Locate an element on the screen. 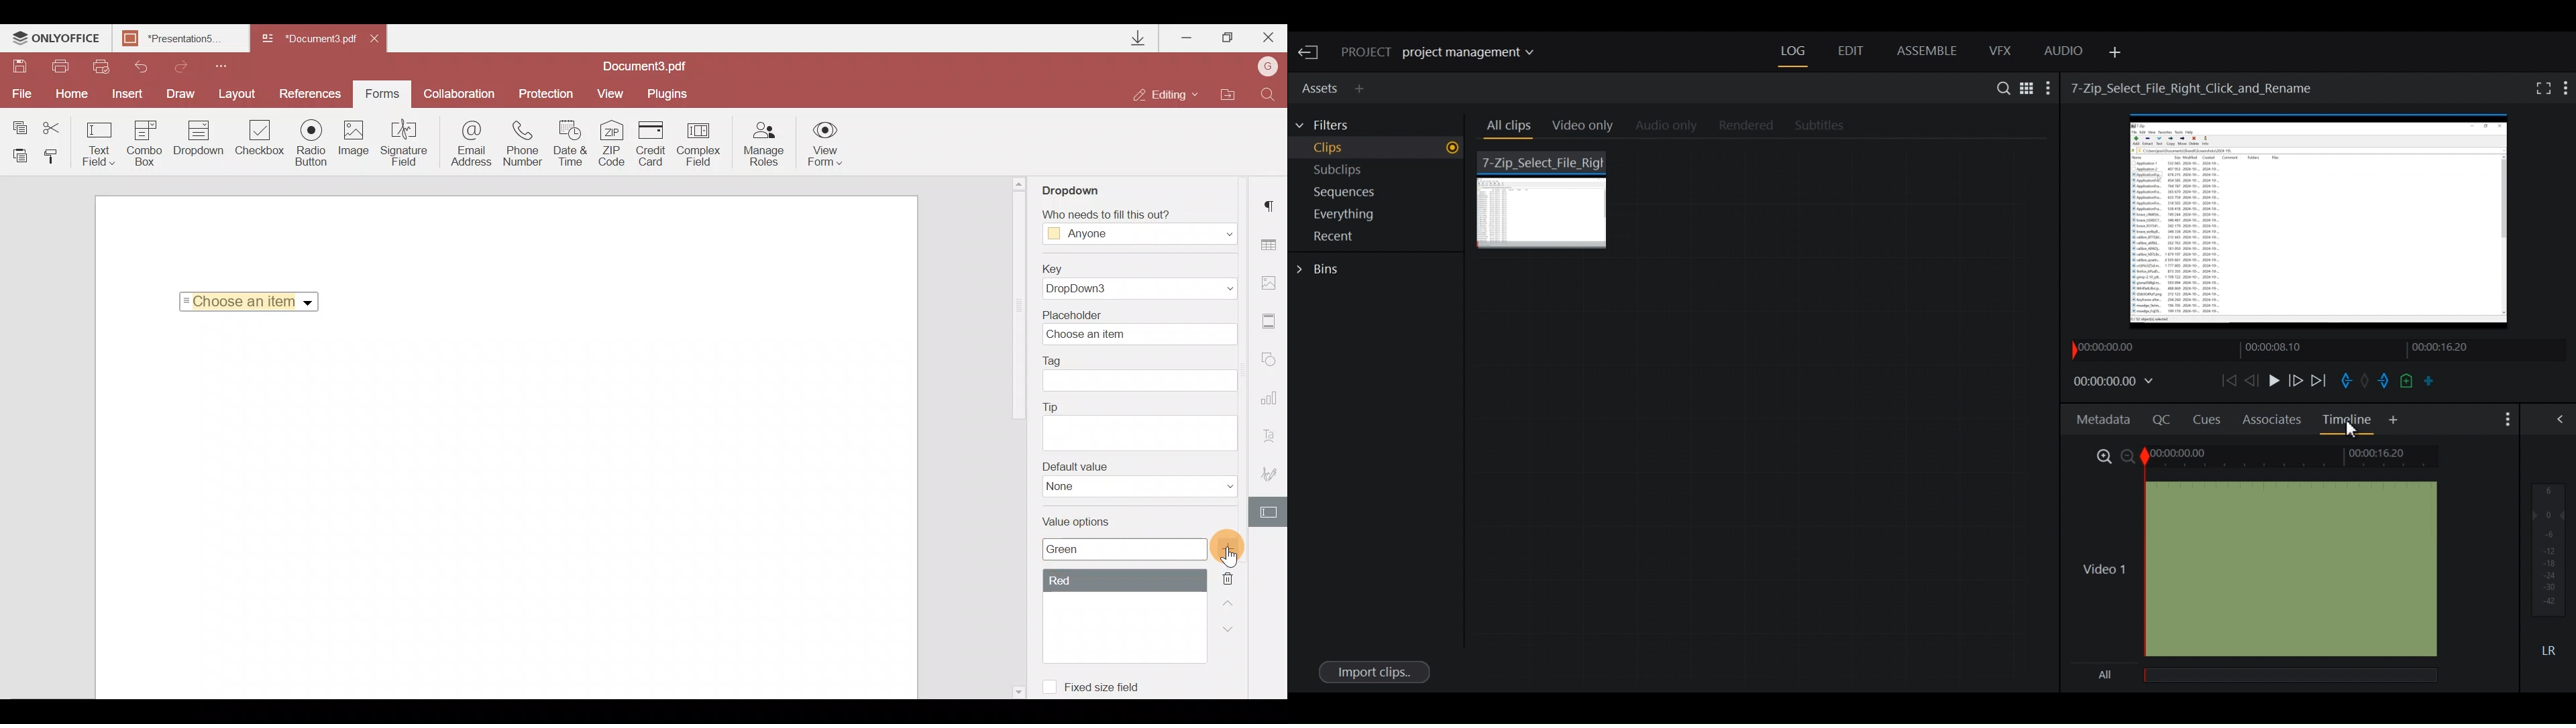 The image size is (2576, 728). Cut is located at coordinates (53, 124).